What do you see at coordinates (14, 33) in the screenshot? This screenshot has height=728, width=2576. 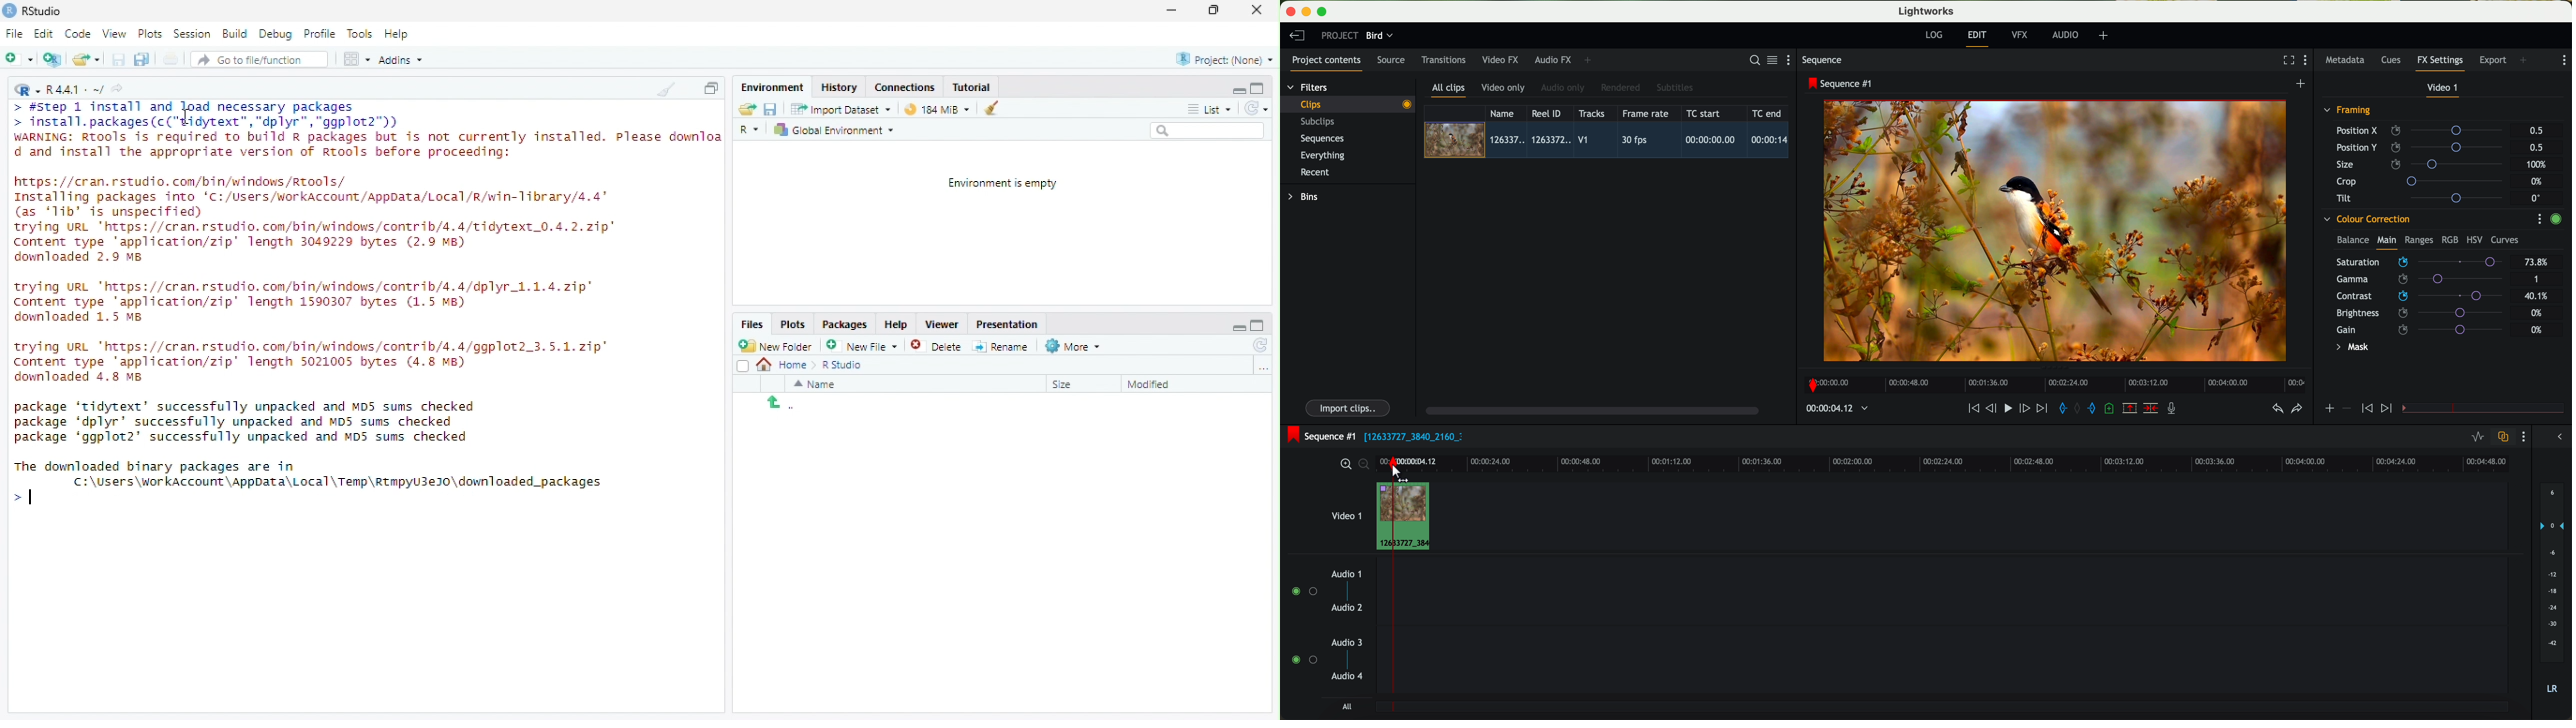 I see `File` at bounding box center [14, 33].